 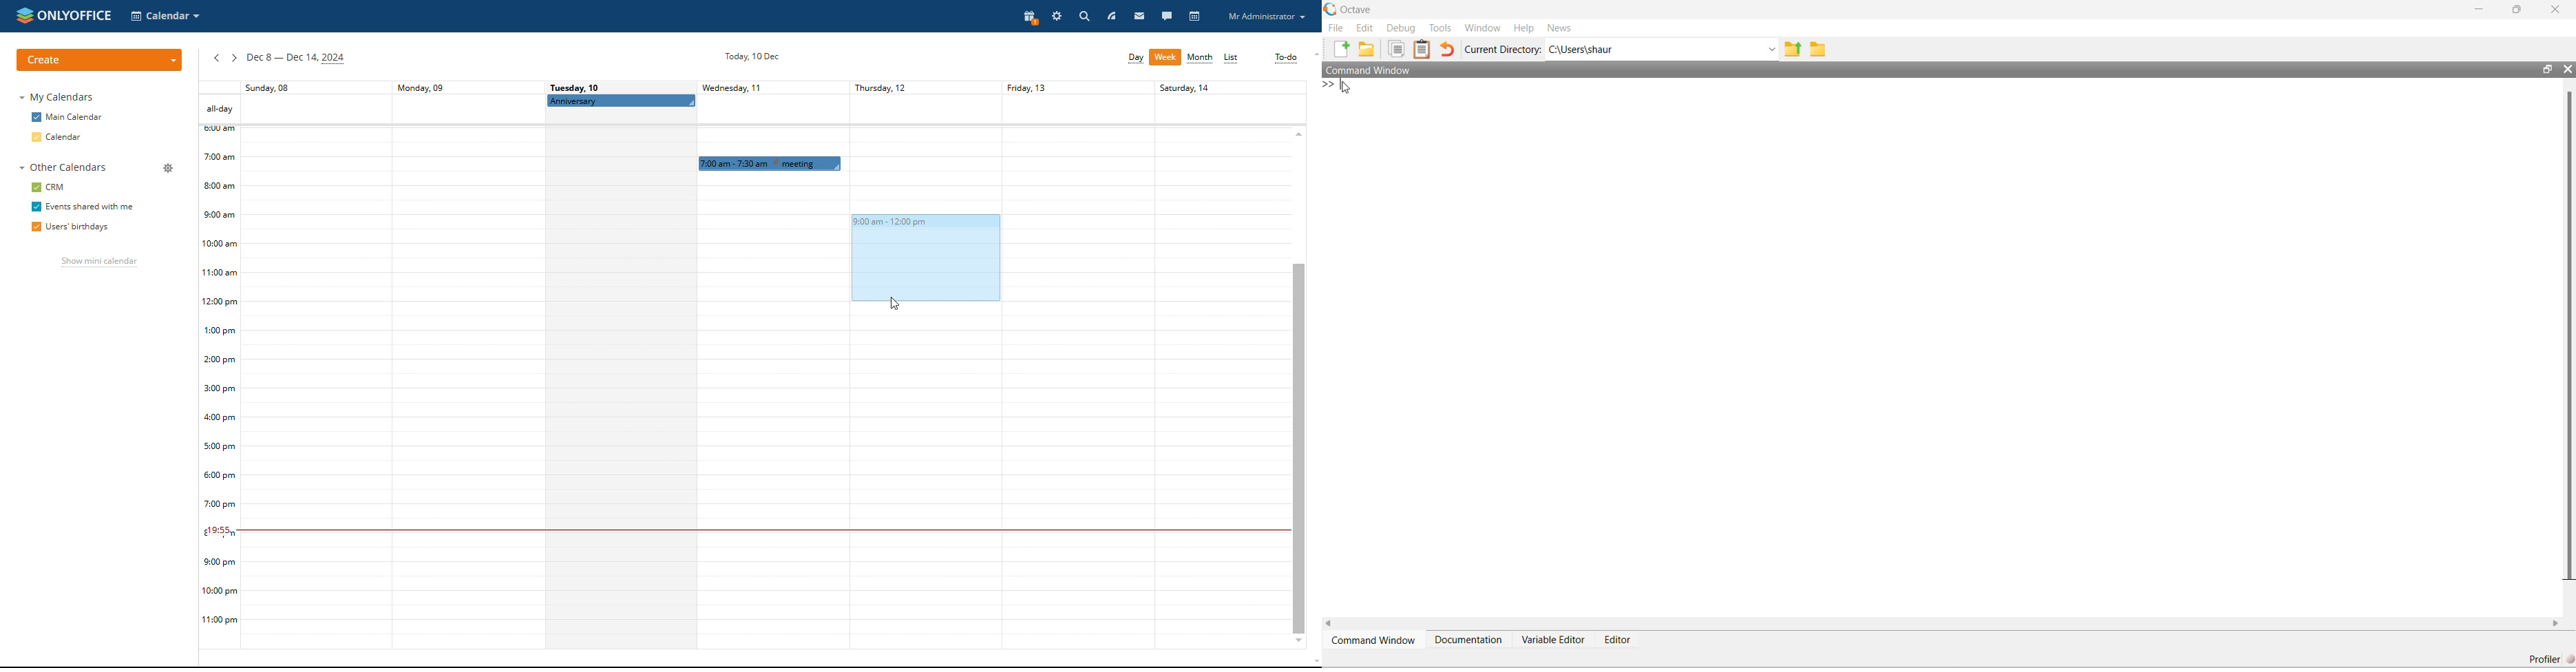 I want to click on onlyoffice logo, so click(x=24, y=14).